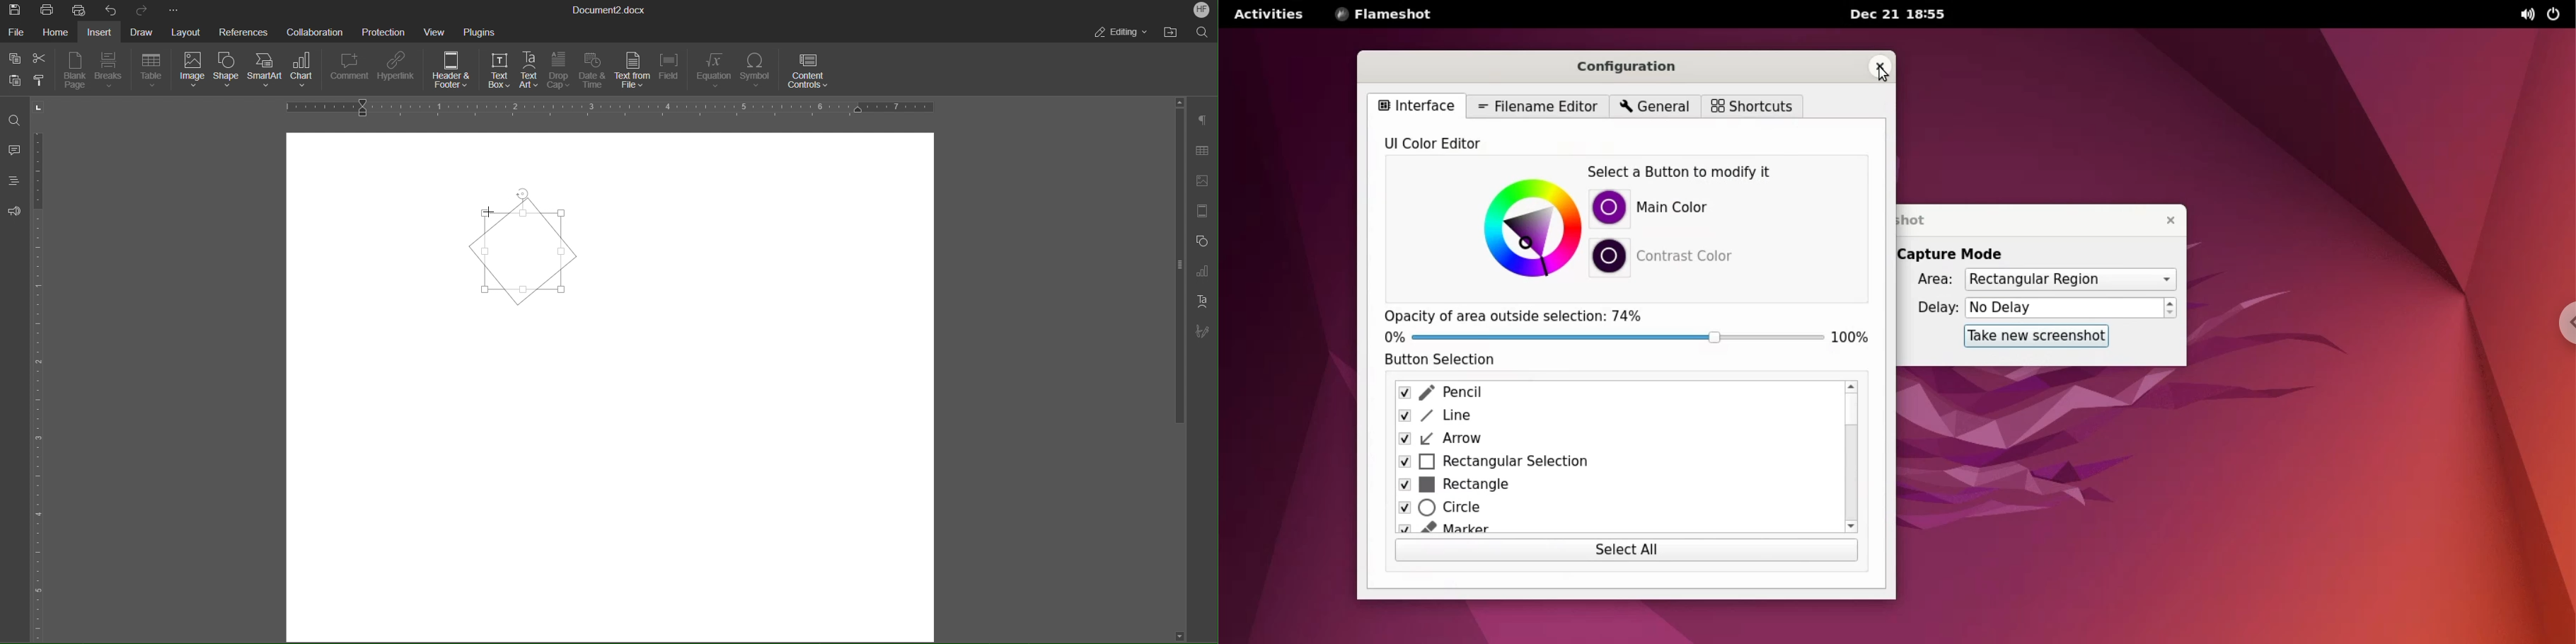 The height and width of the screenshot is (644, 2576). What do you see at coordinates (559, 71) in the screenshot?
I see `Drop Cap` at bounding box center [559, 71].